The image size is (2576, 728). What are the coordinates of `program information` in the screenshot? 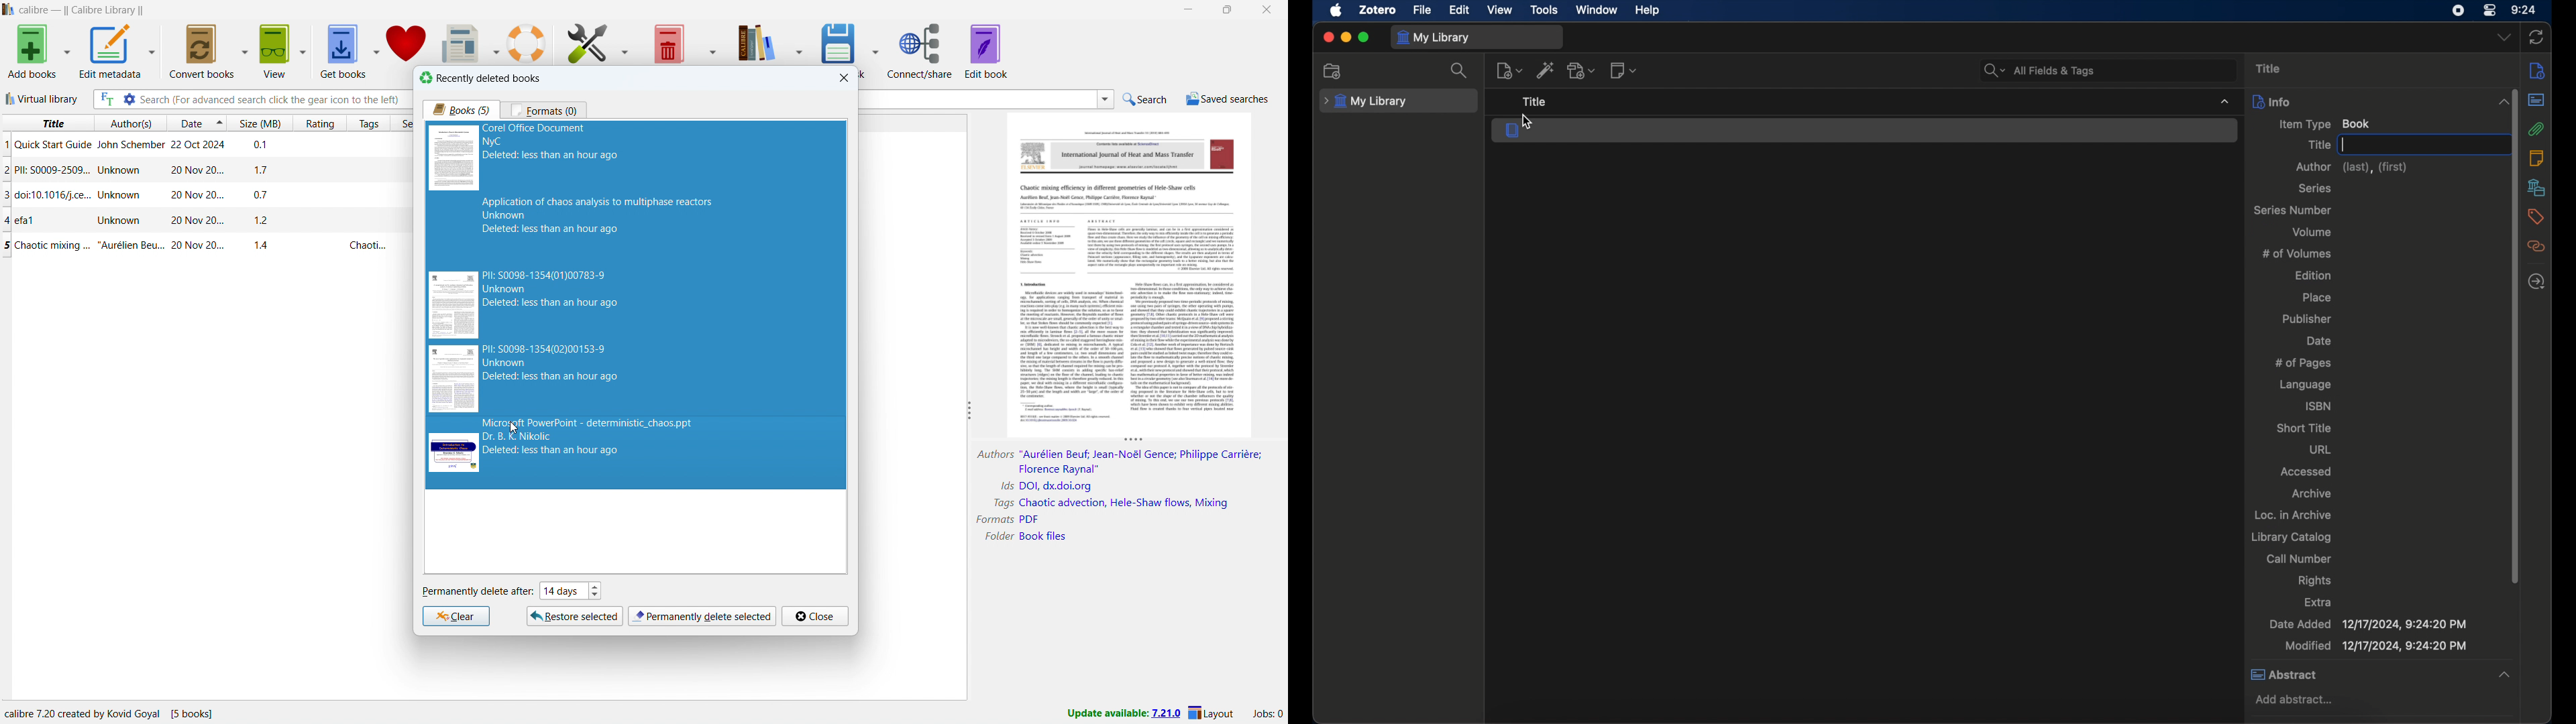 It's located at (113, 713).